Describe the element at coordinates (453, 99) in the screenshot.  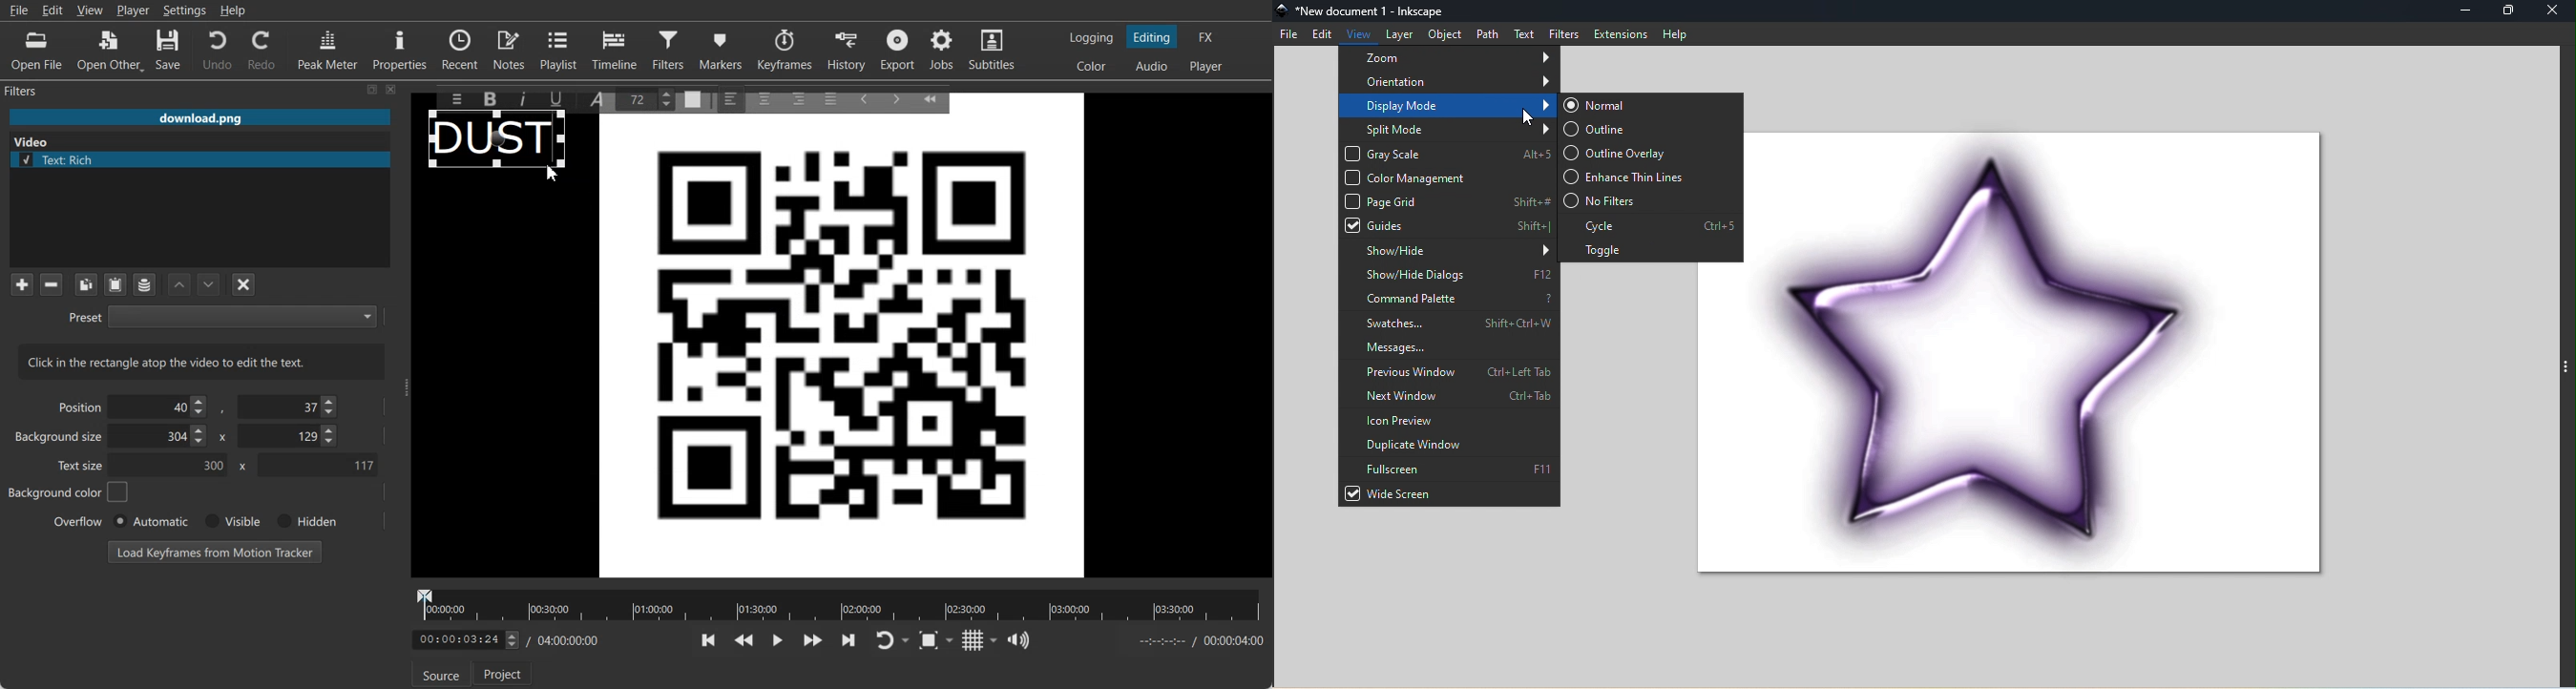
I see `Menu` at that location.